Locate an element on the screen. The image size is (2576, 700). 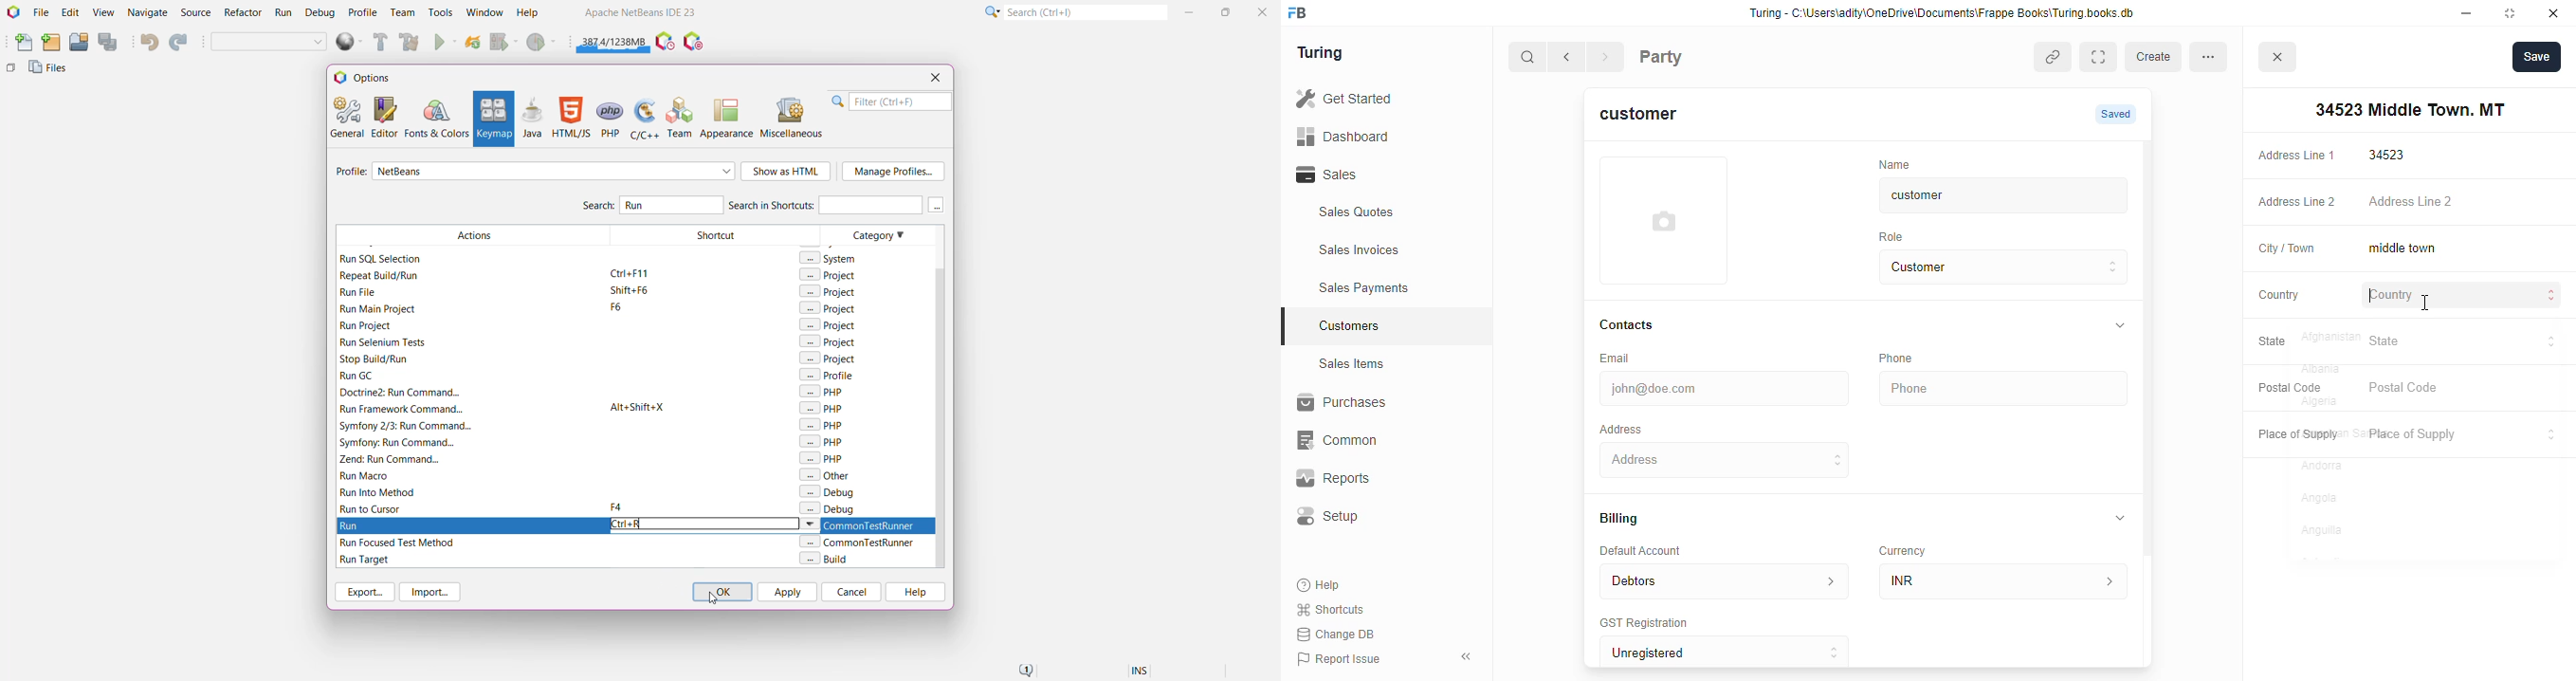
Unregistered is located at coordinates (1733, 653).